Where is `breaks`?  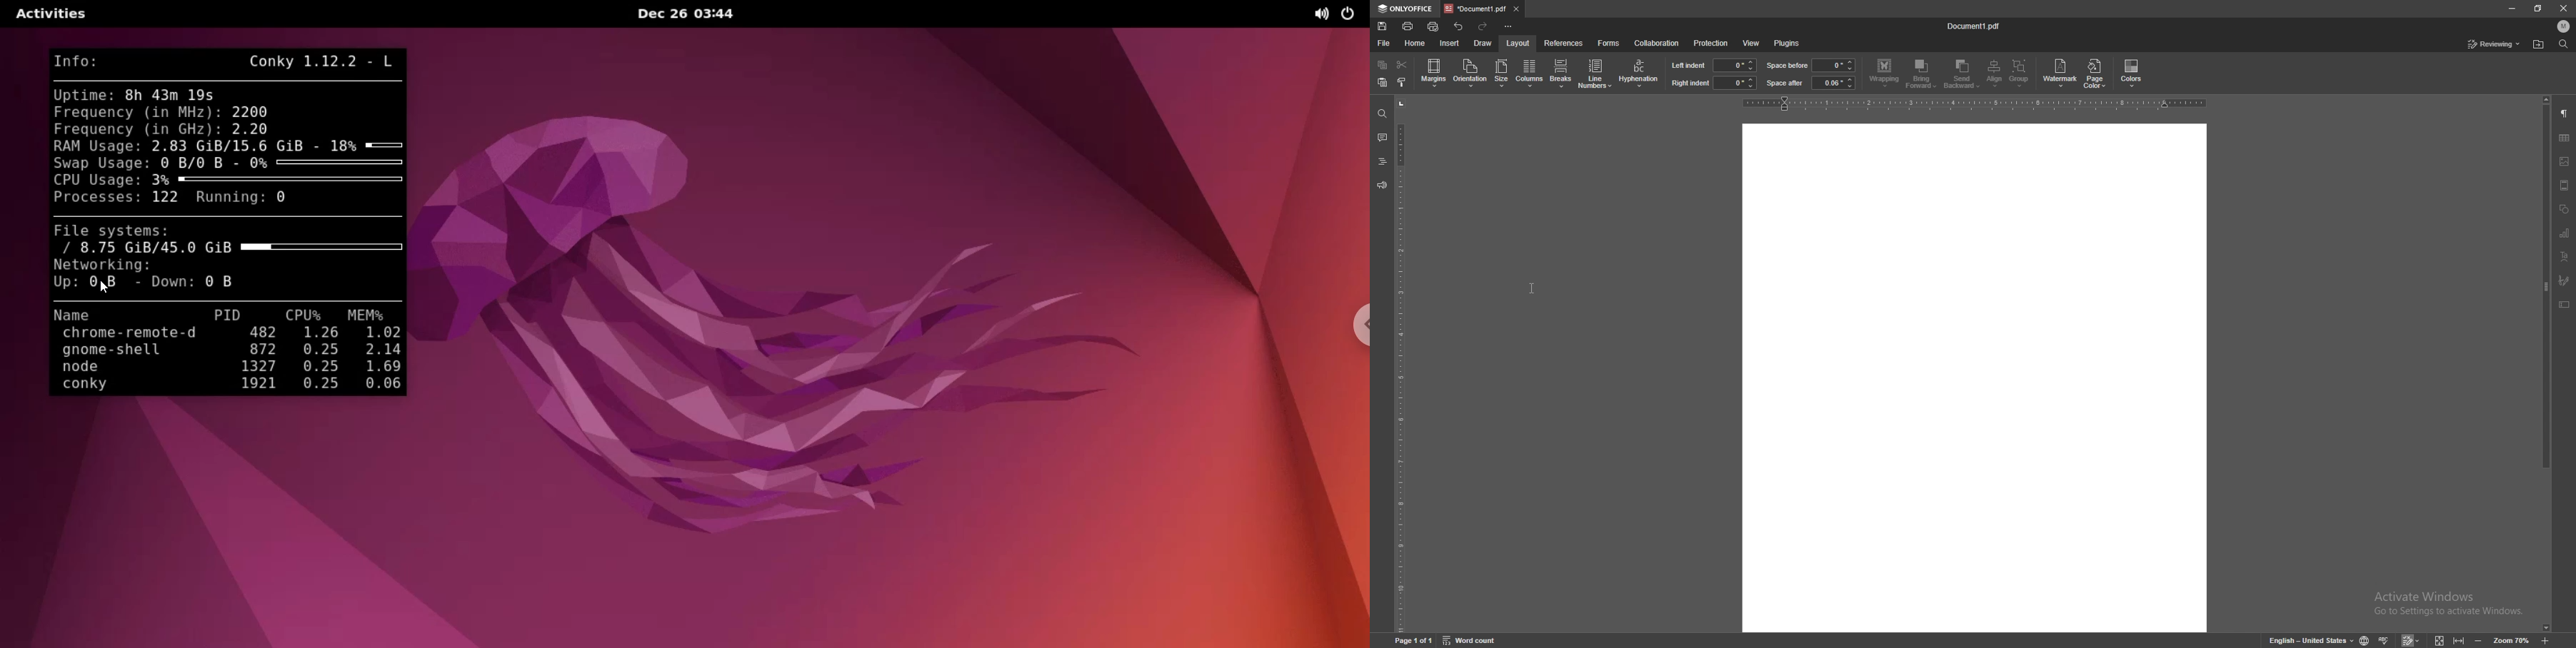 breaks is located at coordinates (1560, 70).